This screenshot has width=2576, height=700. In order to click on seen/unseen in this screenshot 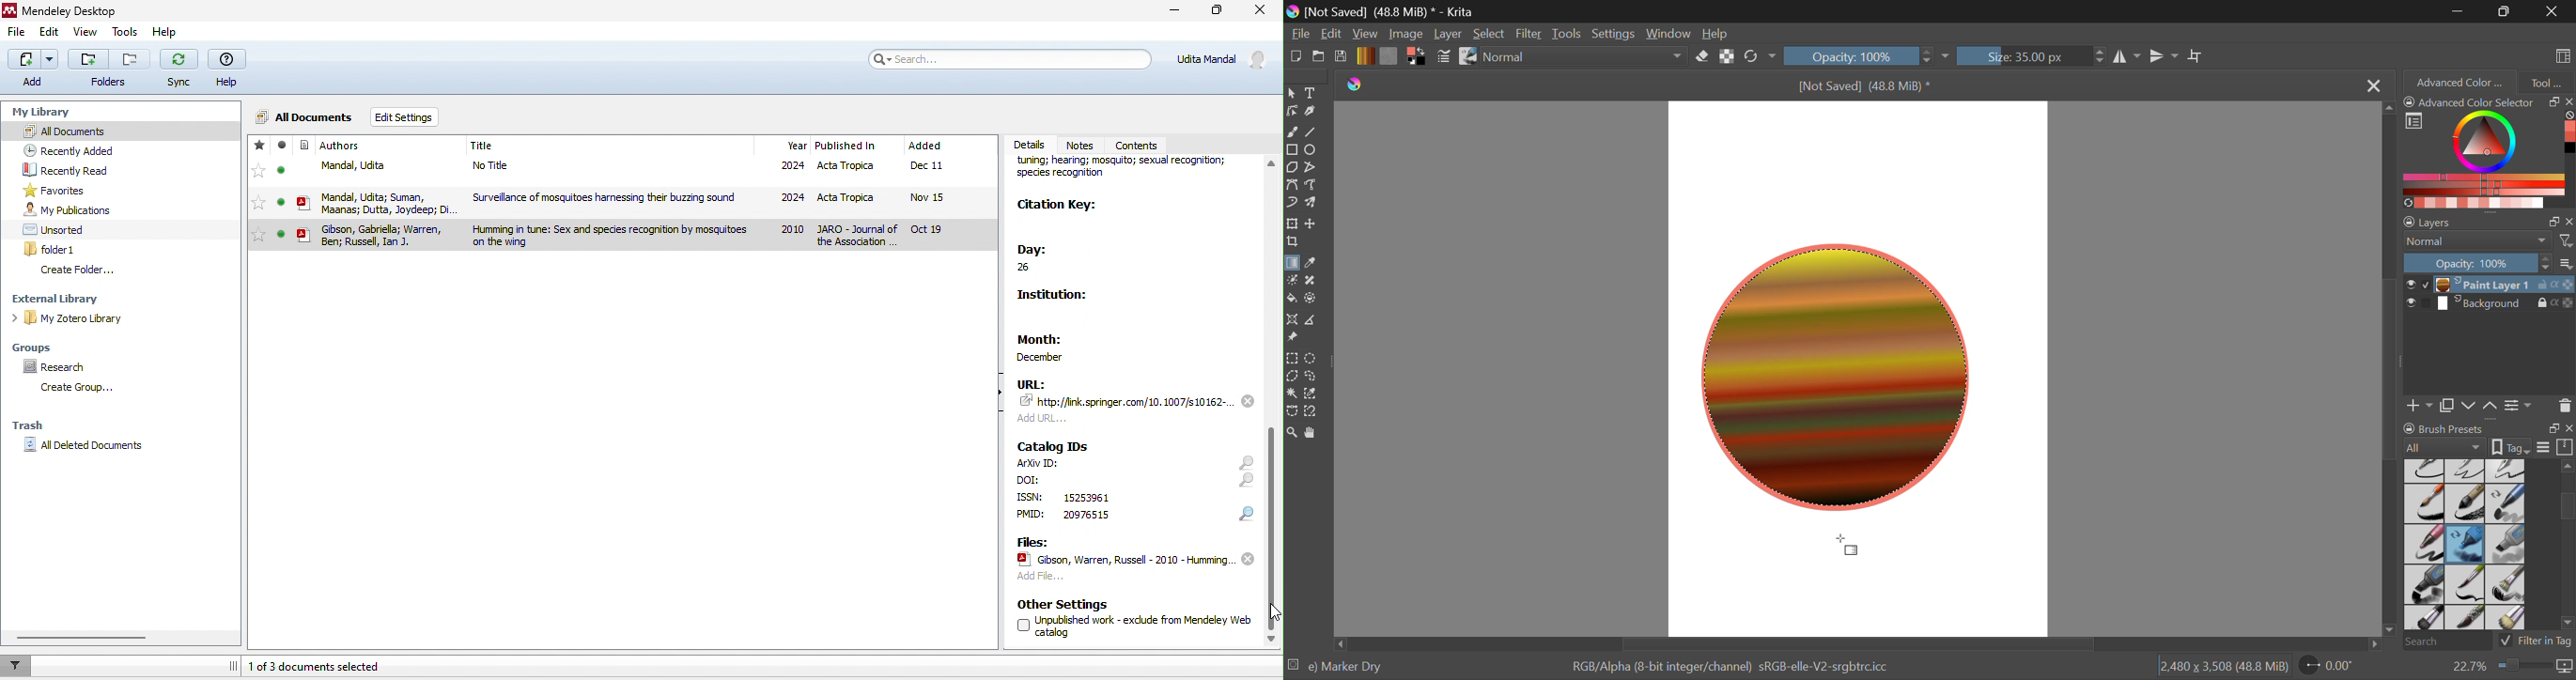, I will do `click(282, 175)`.